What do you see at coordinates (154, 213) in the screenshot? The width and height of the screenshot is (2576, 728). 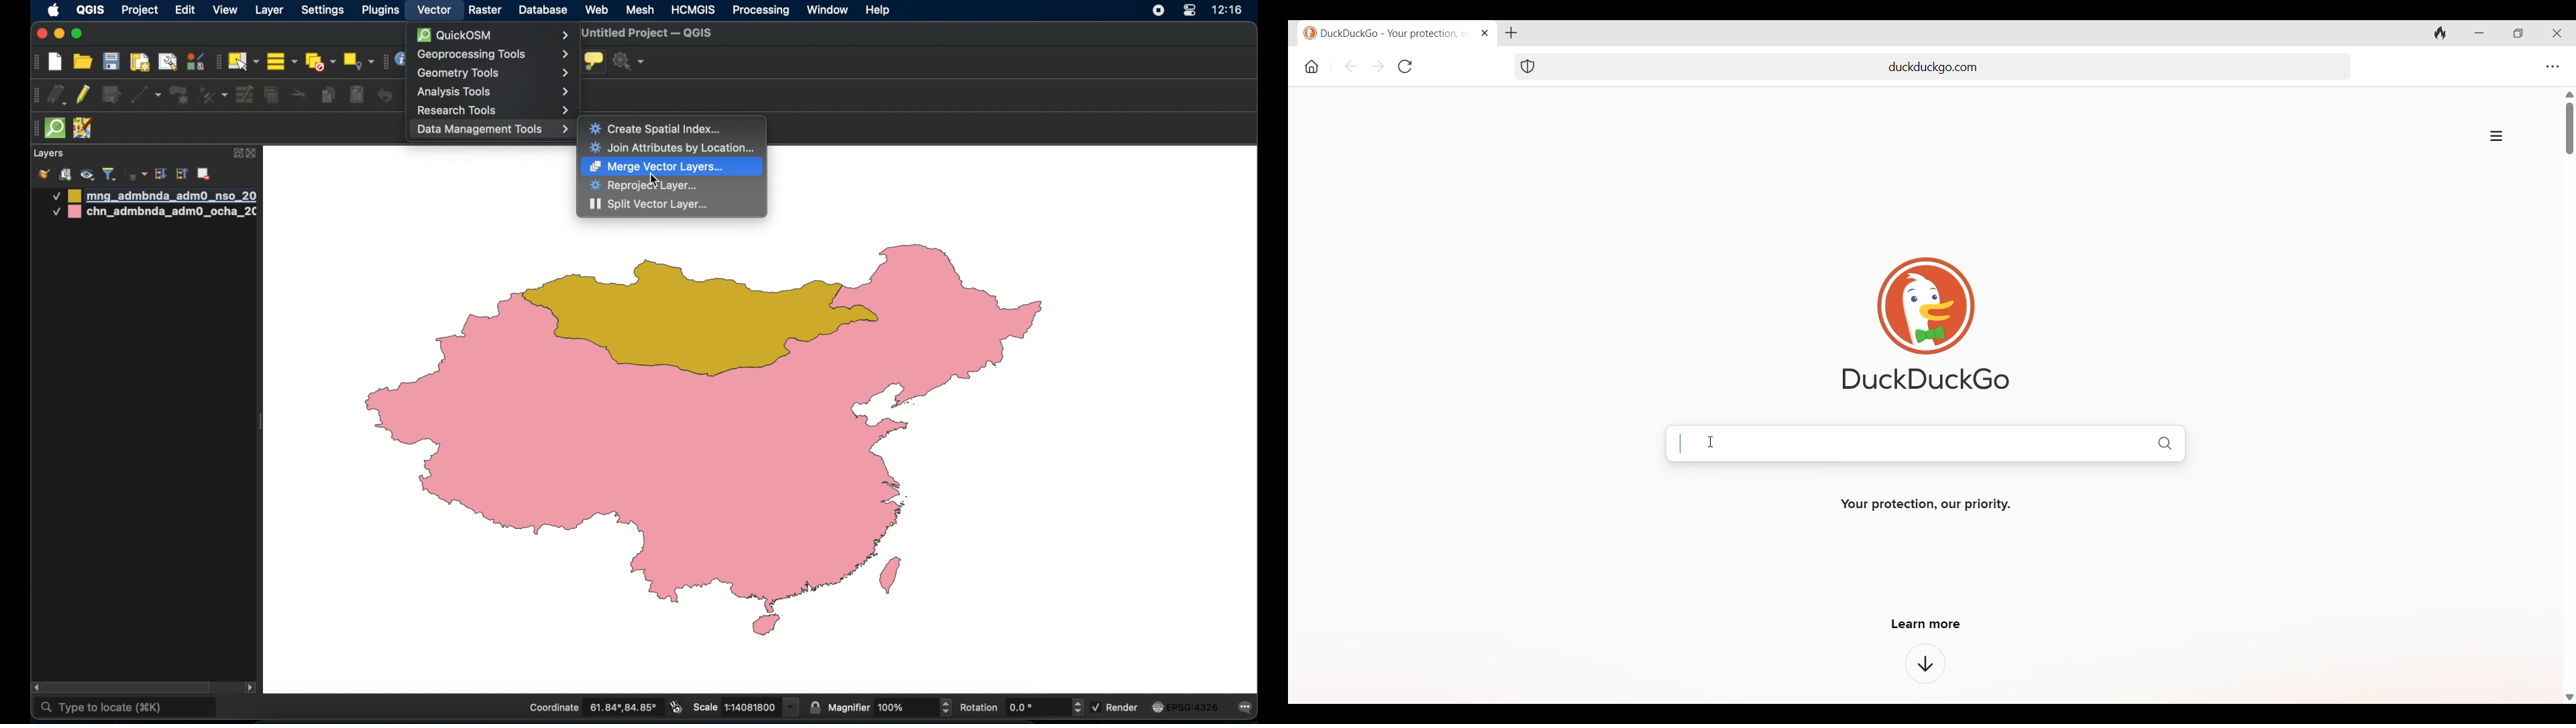 I see `china administrative boundary layer 2` at bounding box center [154, 213].